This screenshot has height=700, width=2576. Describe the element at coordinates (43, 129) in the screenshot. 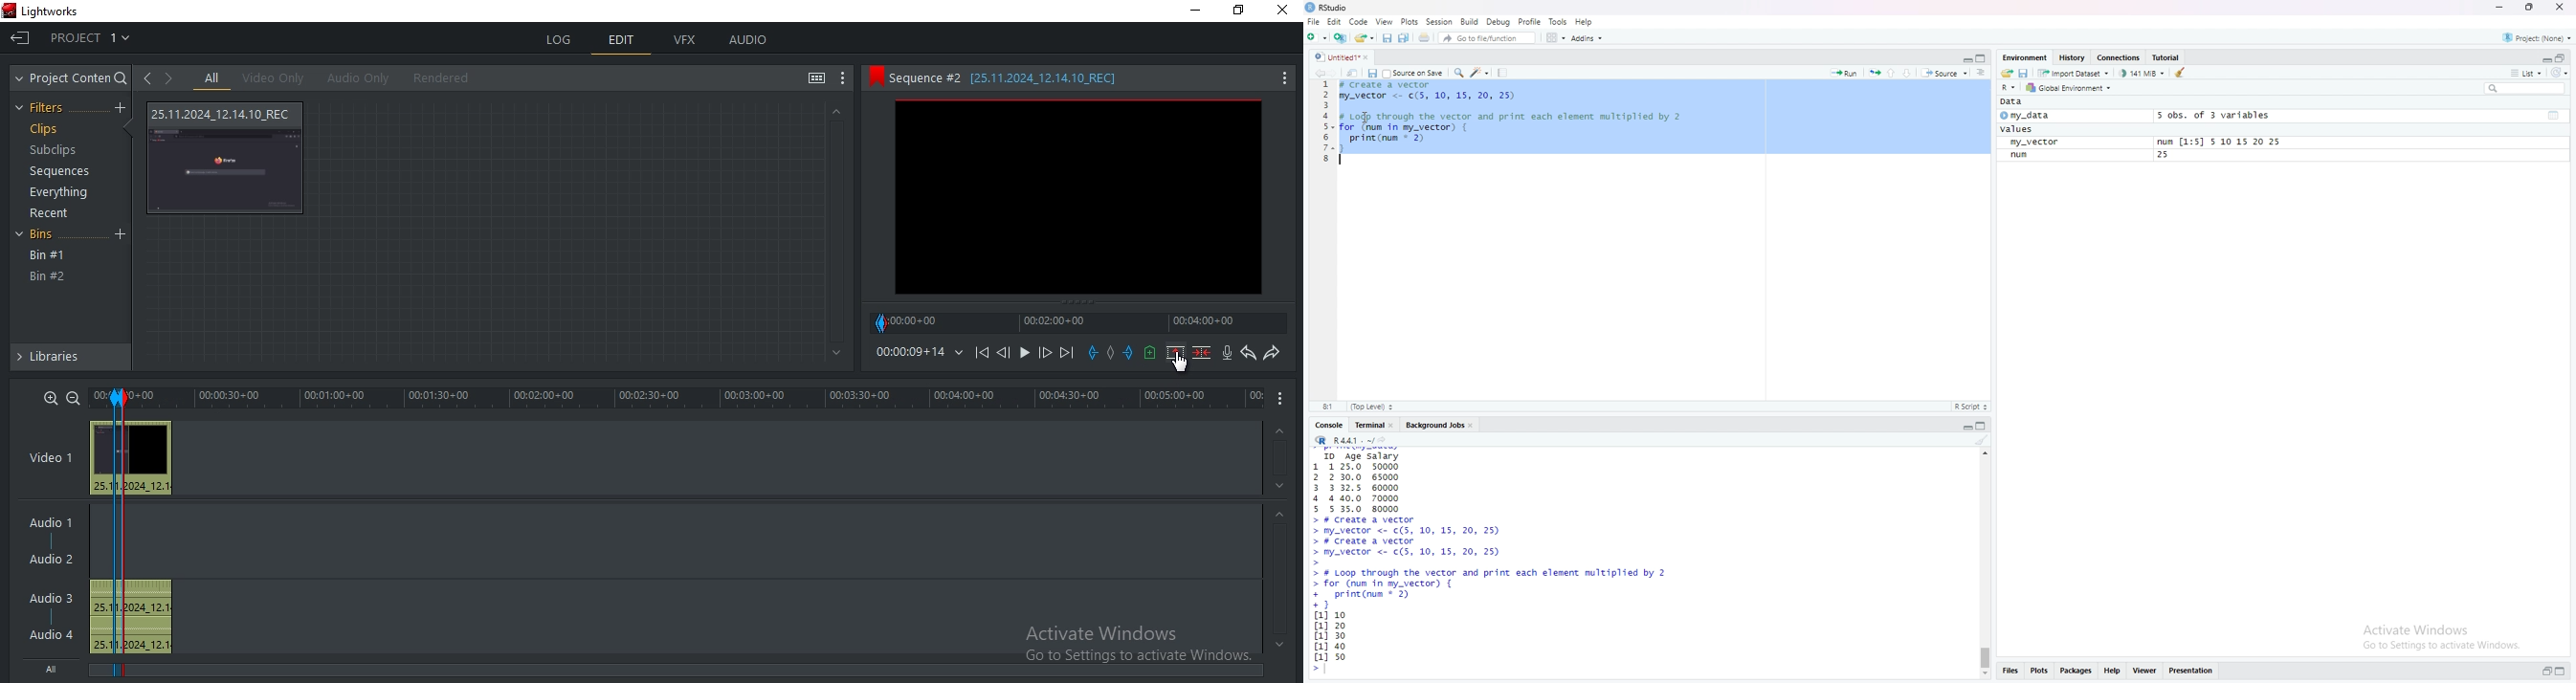

I see `clips` at that location.